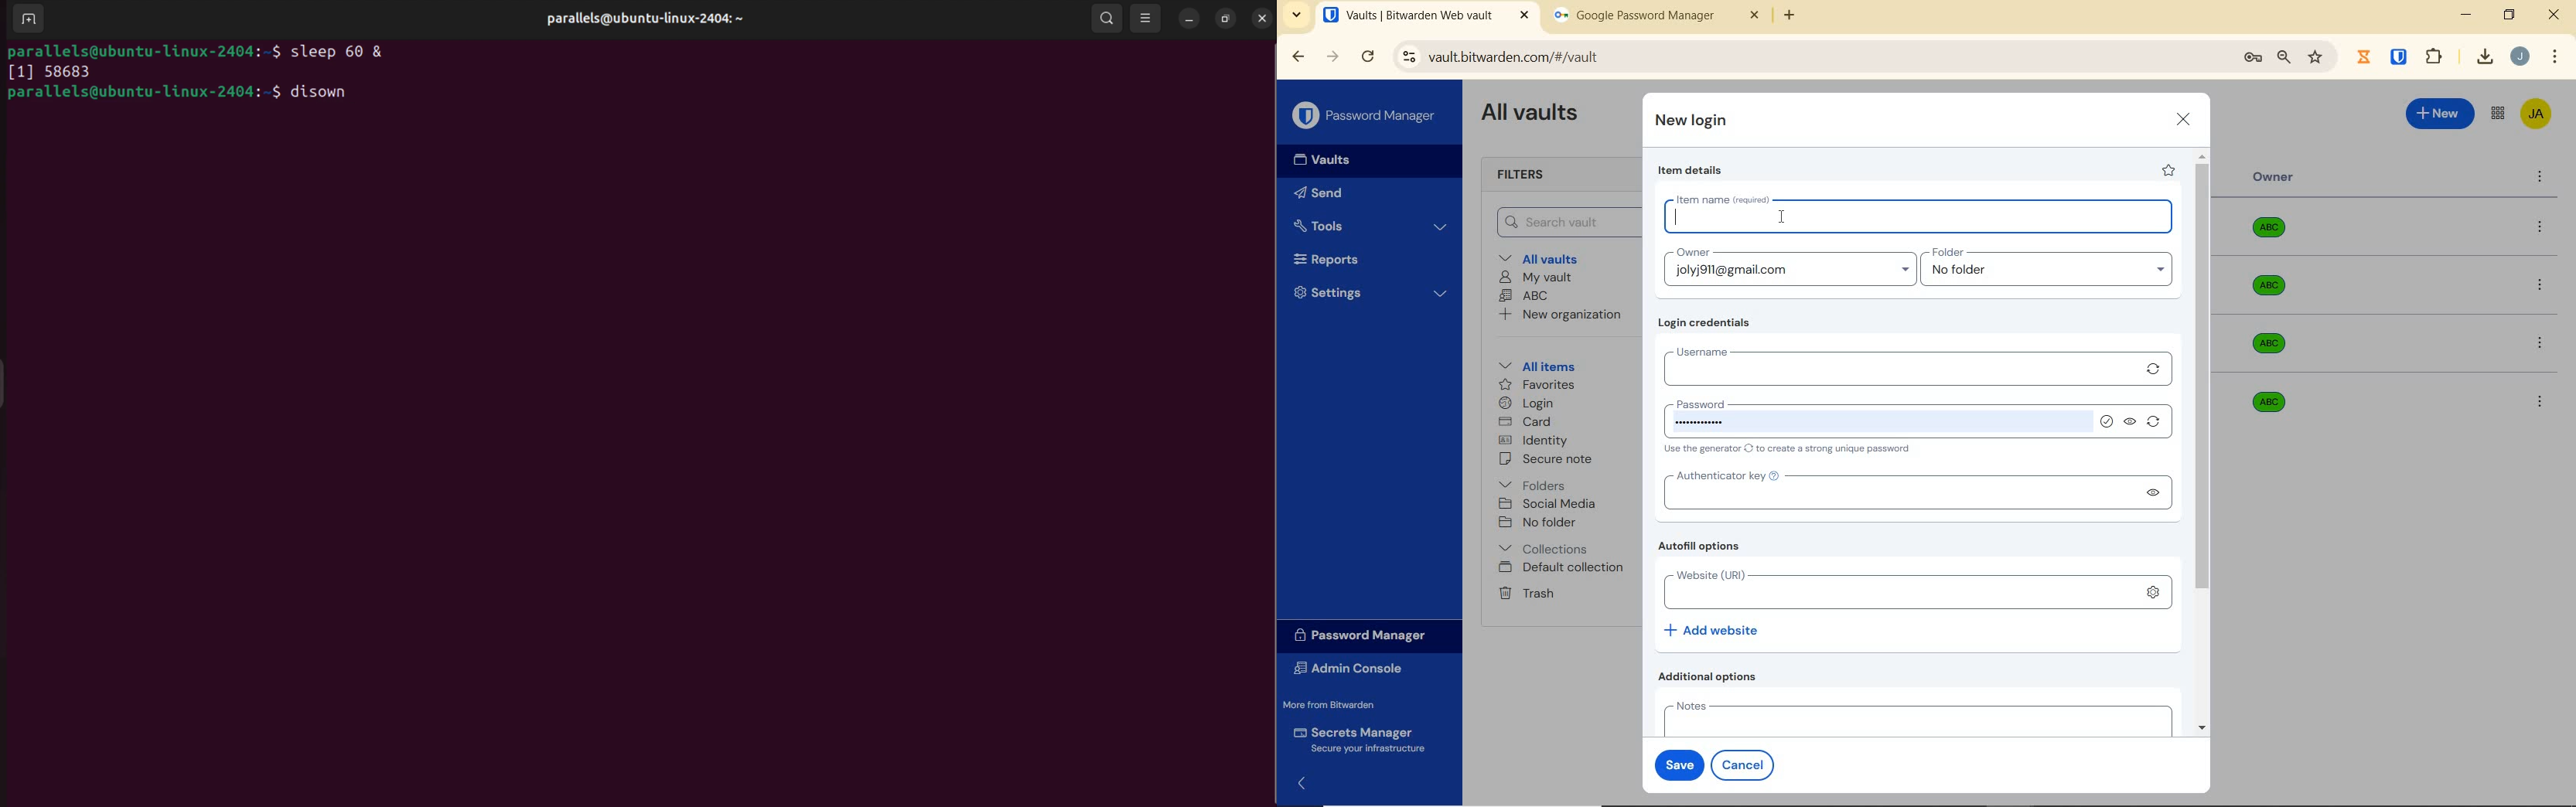 The image size is (2576, 812). I want to click on parallels@ubuntu-linux-2404: ~$, so click(143, 94).